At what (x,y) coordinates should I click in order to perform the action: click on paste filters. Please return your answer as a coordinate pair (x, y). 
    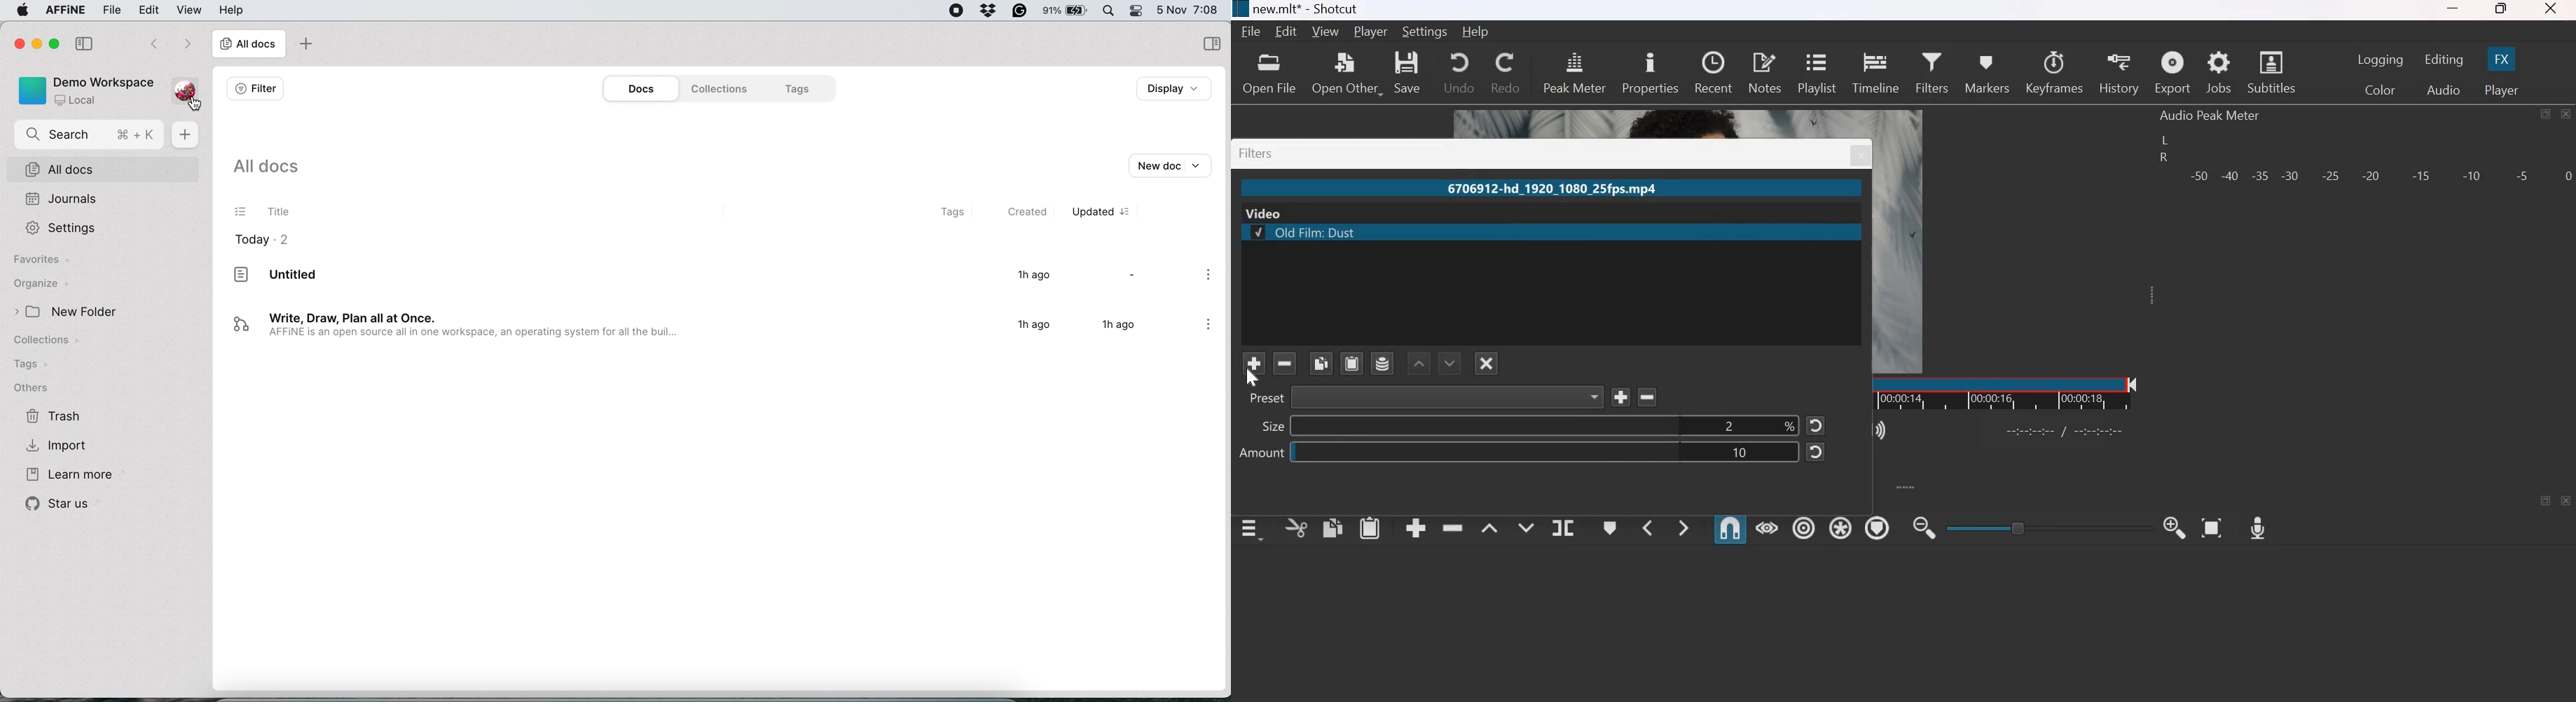
    Looking at the image, I should click on (1352, 363).